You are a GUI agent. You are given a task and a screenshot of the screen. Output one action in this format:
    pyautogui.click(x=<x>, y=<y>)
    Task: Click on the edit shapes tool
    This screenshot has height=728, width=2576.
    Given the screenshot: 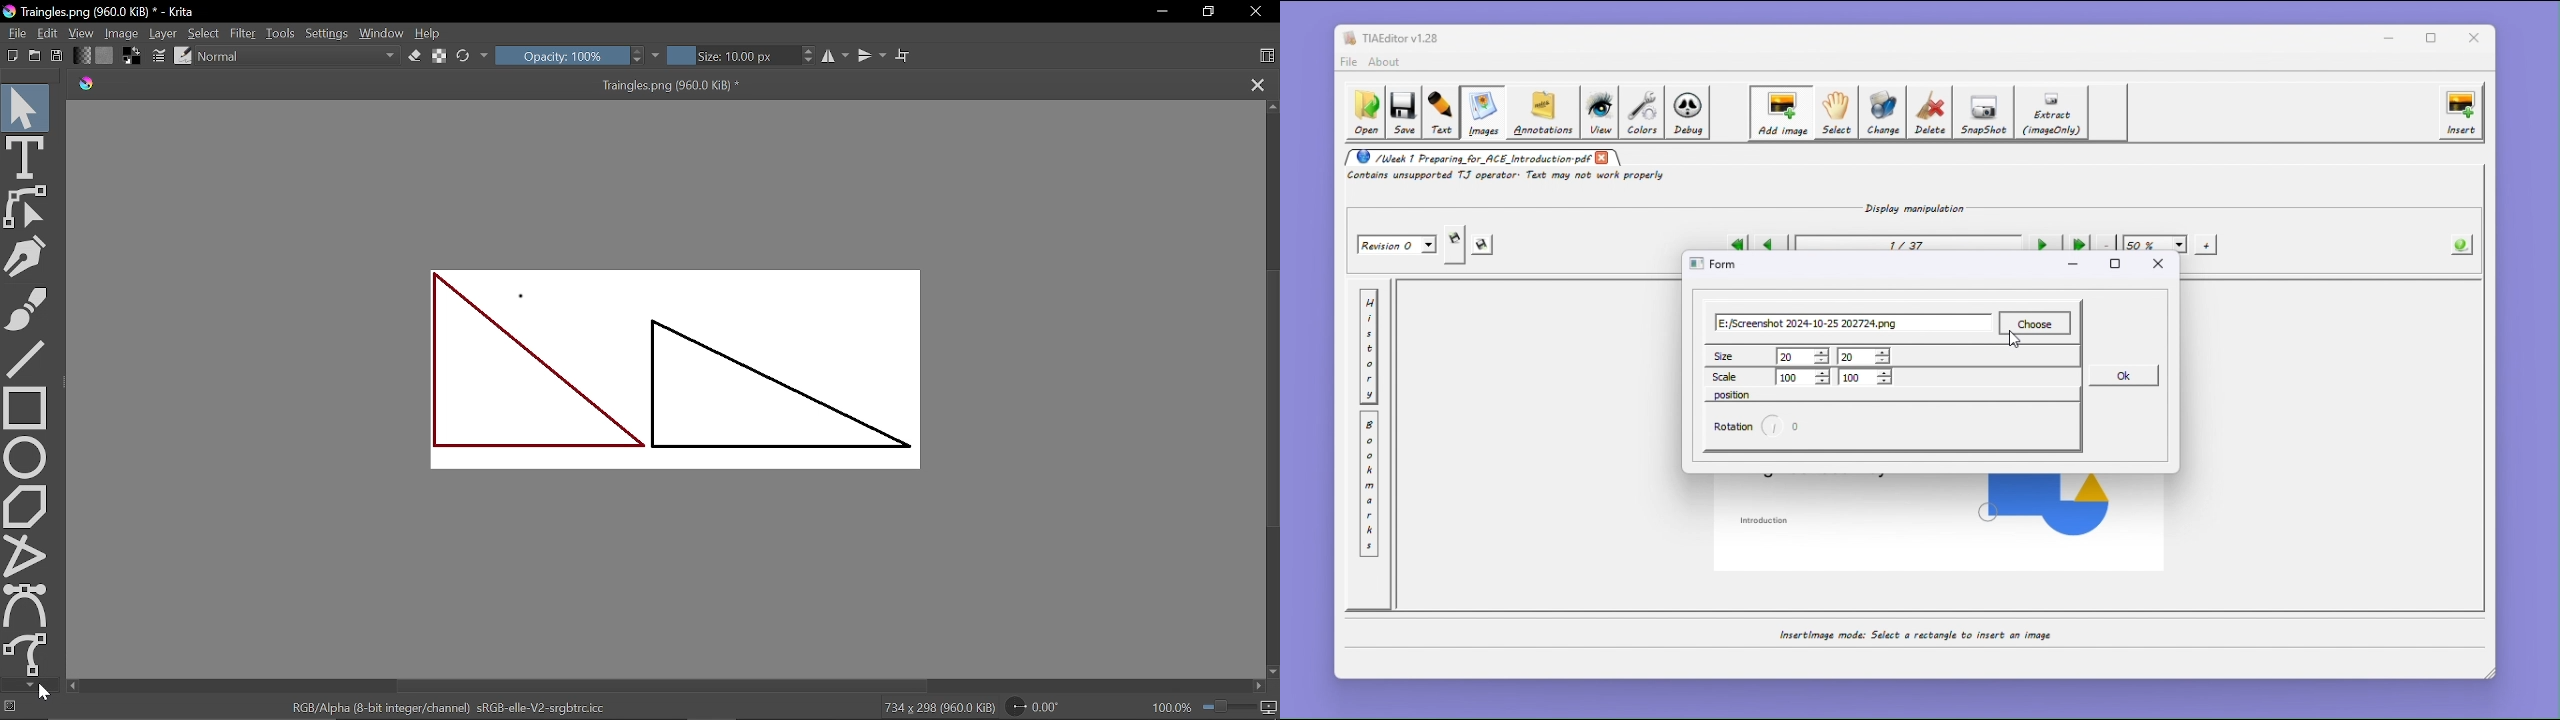 What is the action you would take?
    pyautogui.click(x=25, y=207)
    